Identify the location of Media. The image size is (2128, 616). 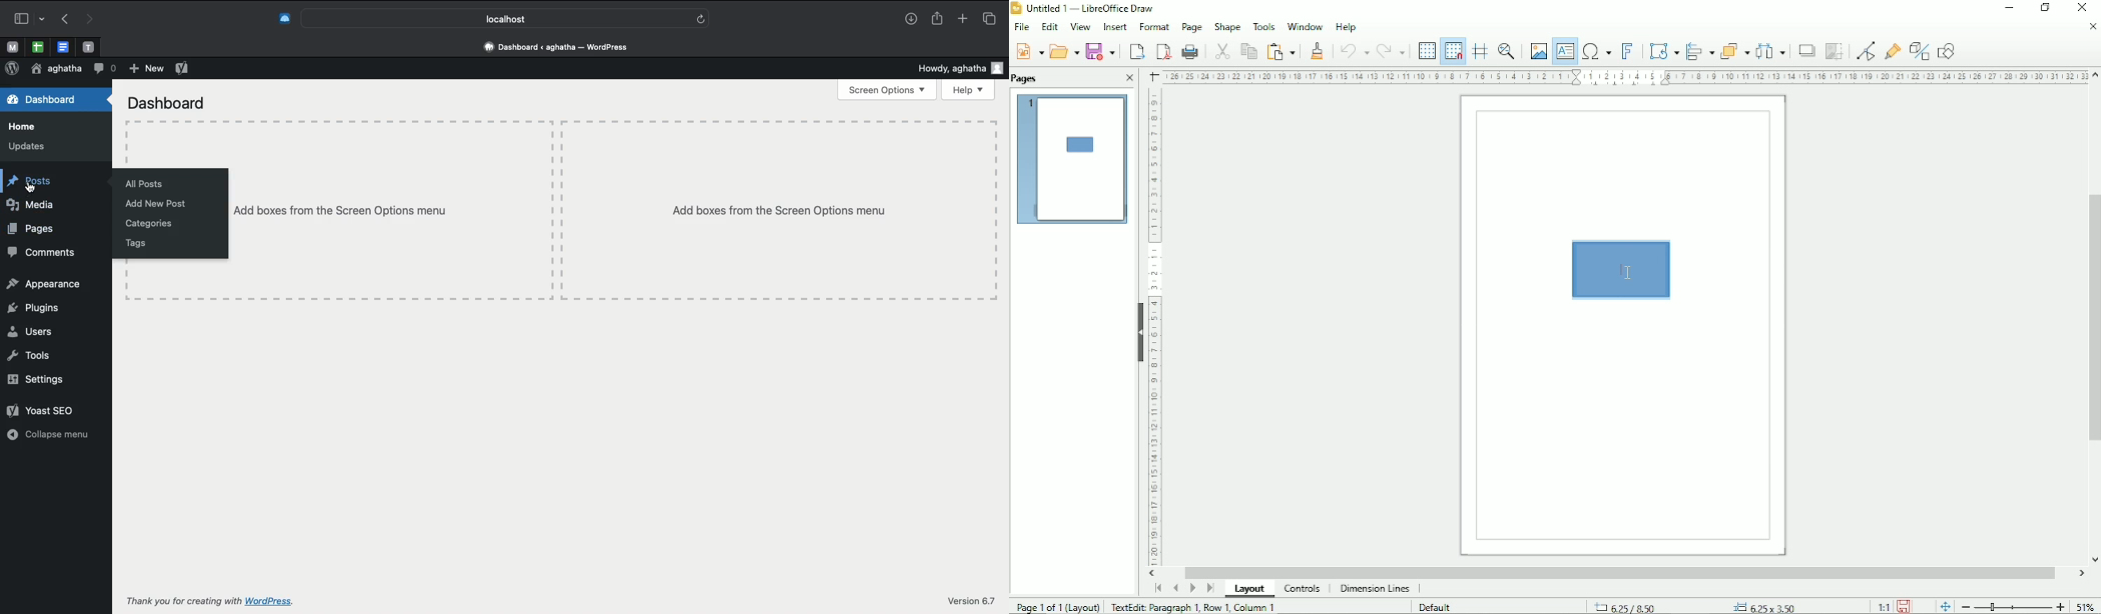
(37, 207).